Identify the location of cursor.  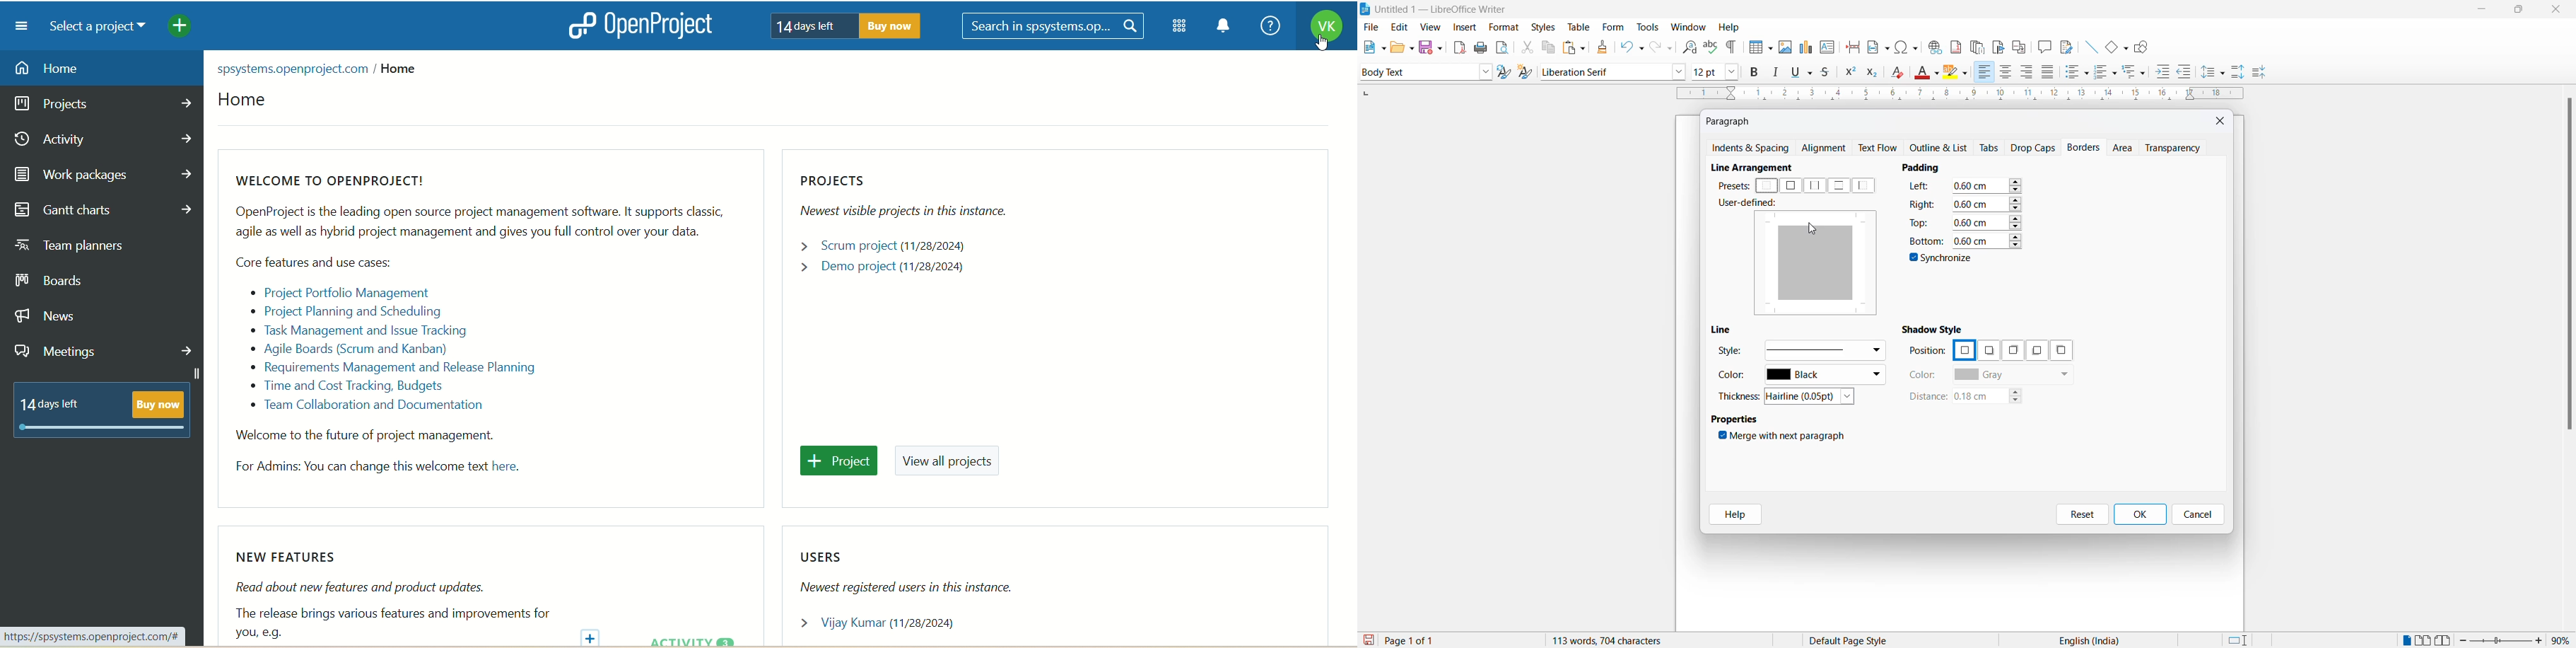
(1816, 229).